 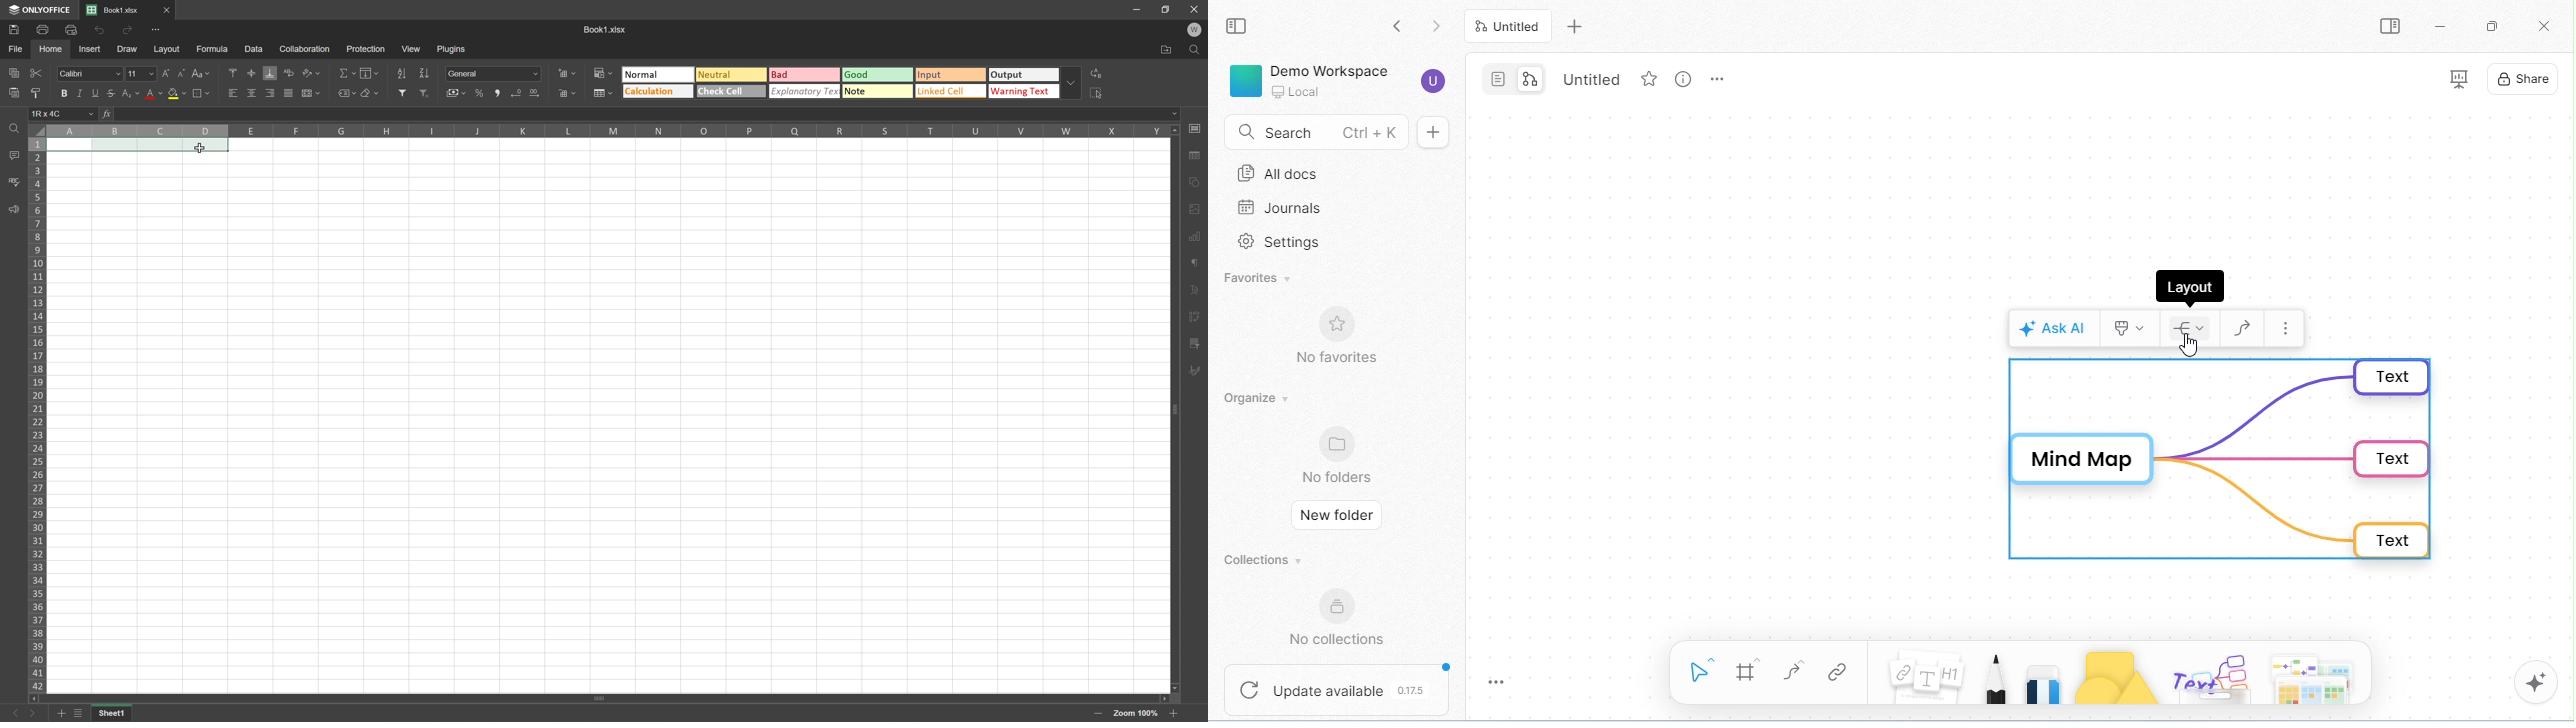 What do you see at coordinates (345, 92) in the screenshot?
I see `Named ranges` at bounding box center [345, 92].